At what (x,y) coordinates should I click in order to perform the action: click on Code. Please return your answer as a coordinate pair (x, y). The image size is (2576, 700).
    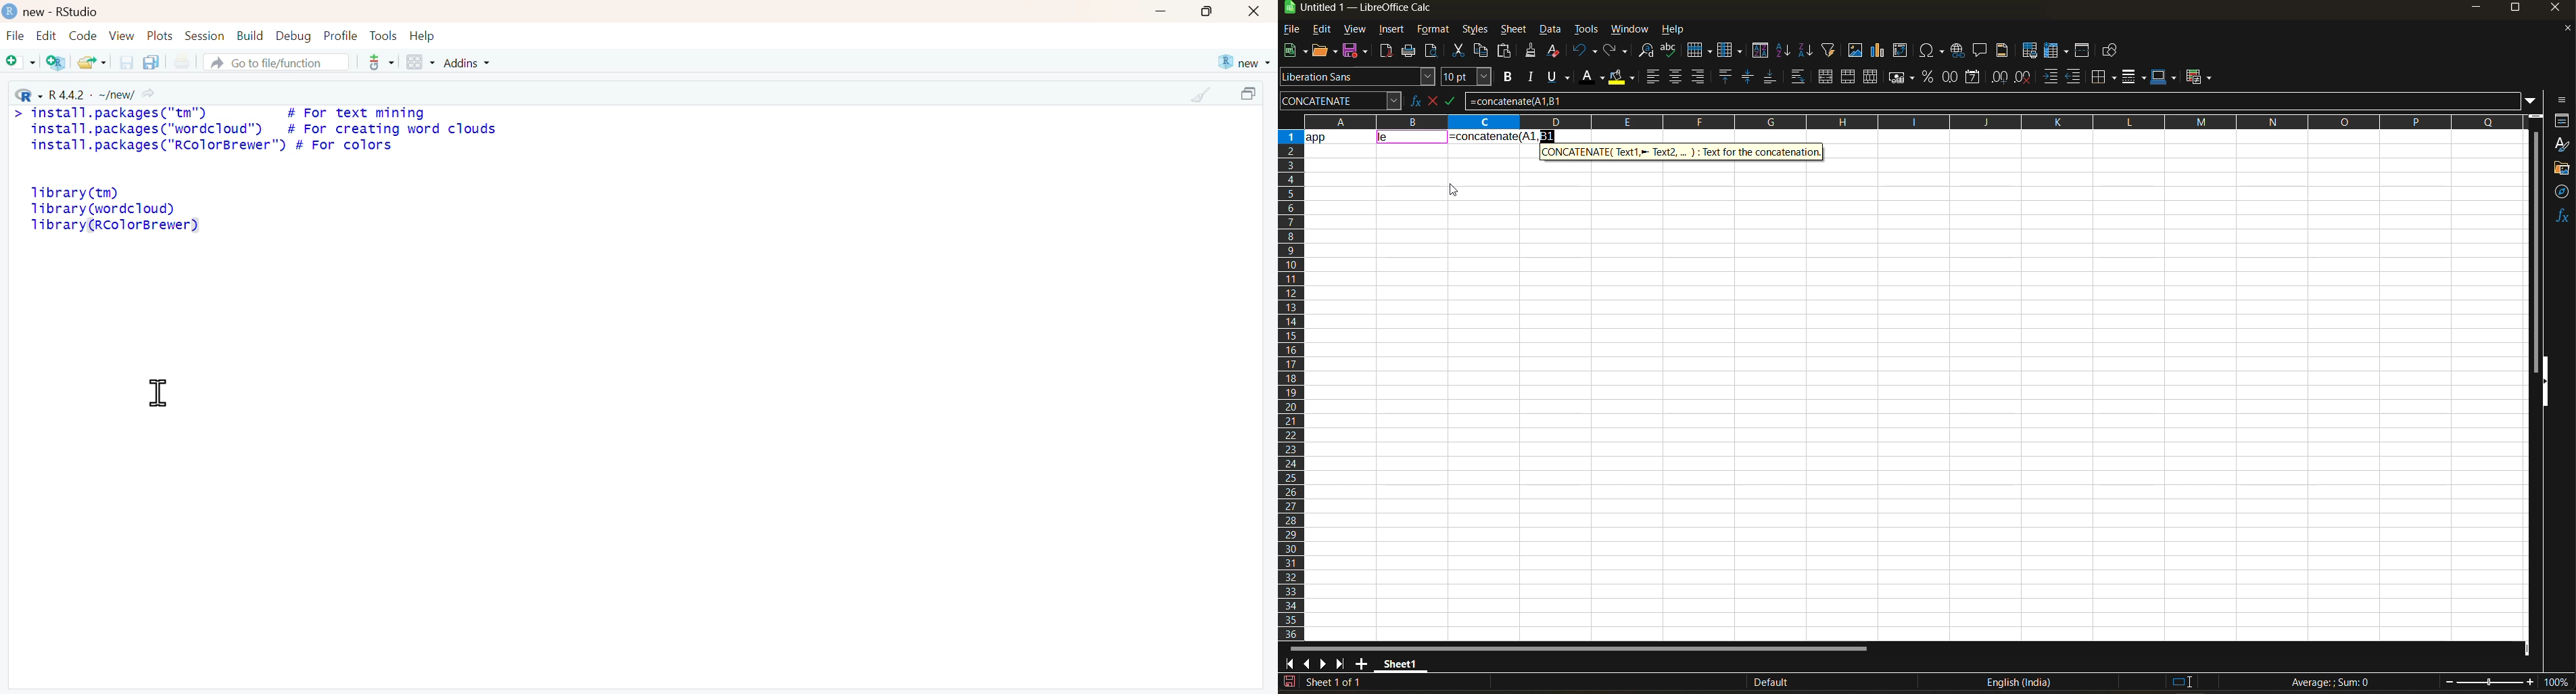
    Looking at the image, I should click on (83, 35).